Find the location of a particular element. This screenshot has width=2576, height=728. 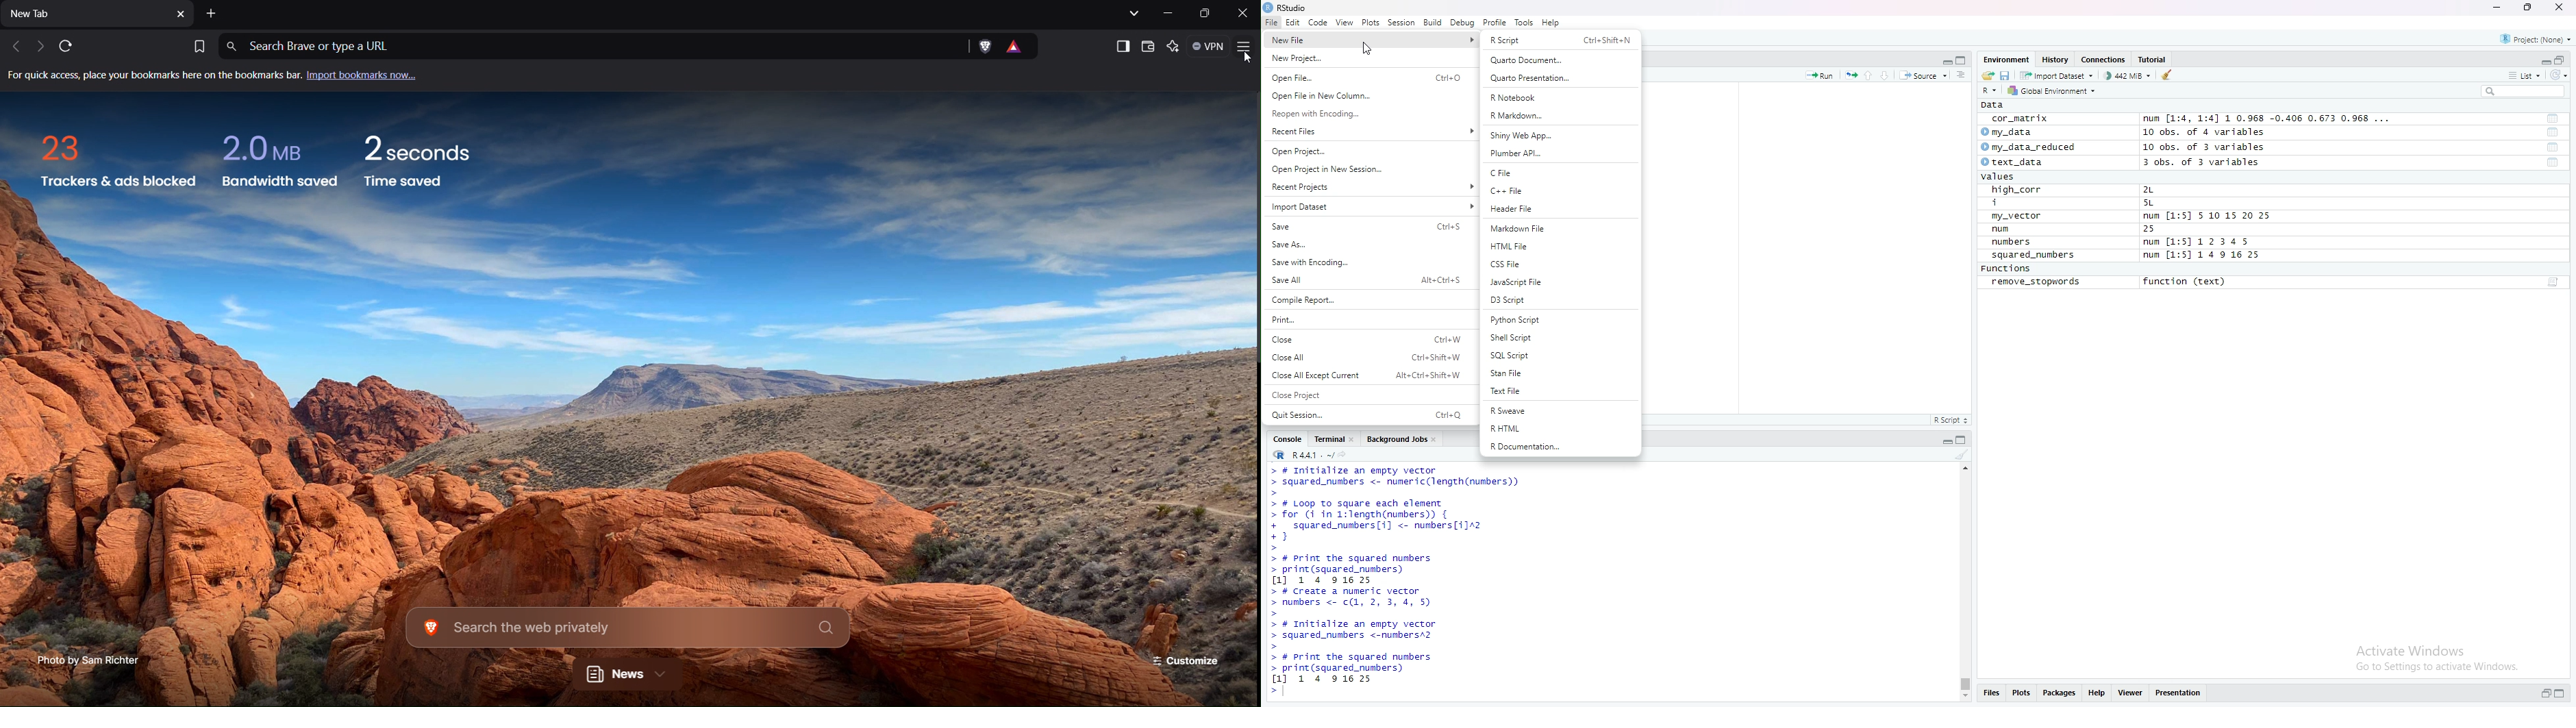

console is located at coordinates (1286, 441).